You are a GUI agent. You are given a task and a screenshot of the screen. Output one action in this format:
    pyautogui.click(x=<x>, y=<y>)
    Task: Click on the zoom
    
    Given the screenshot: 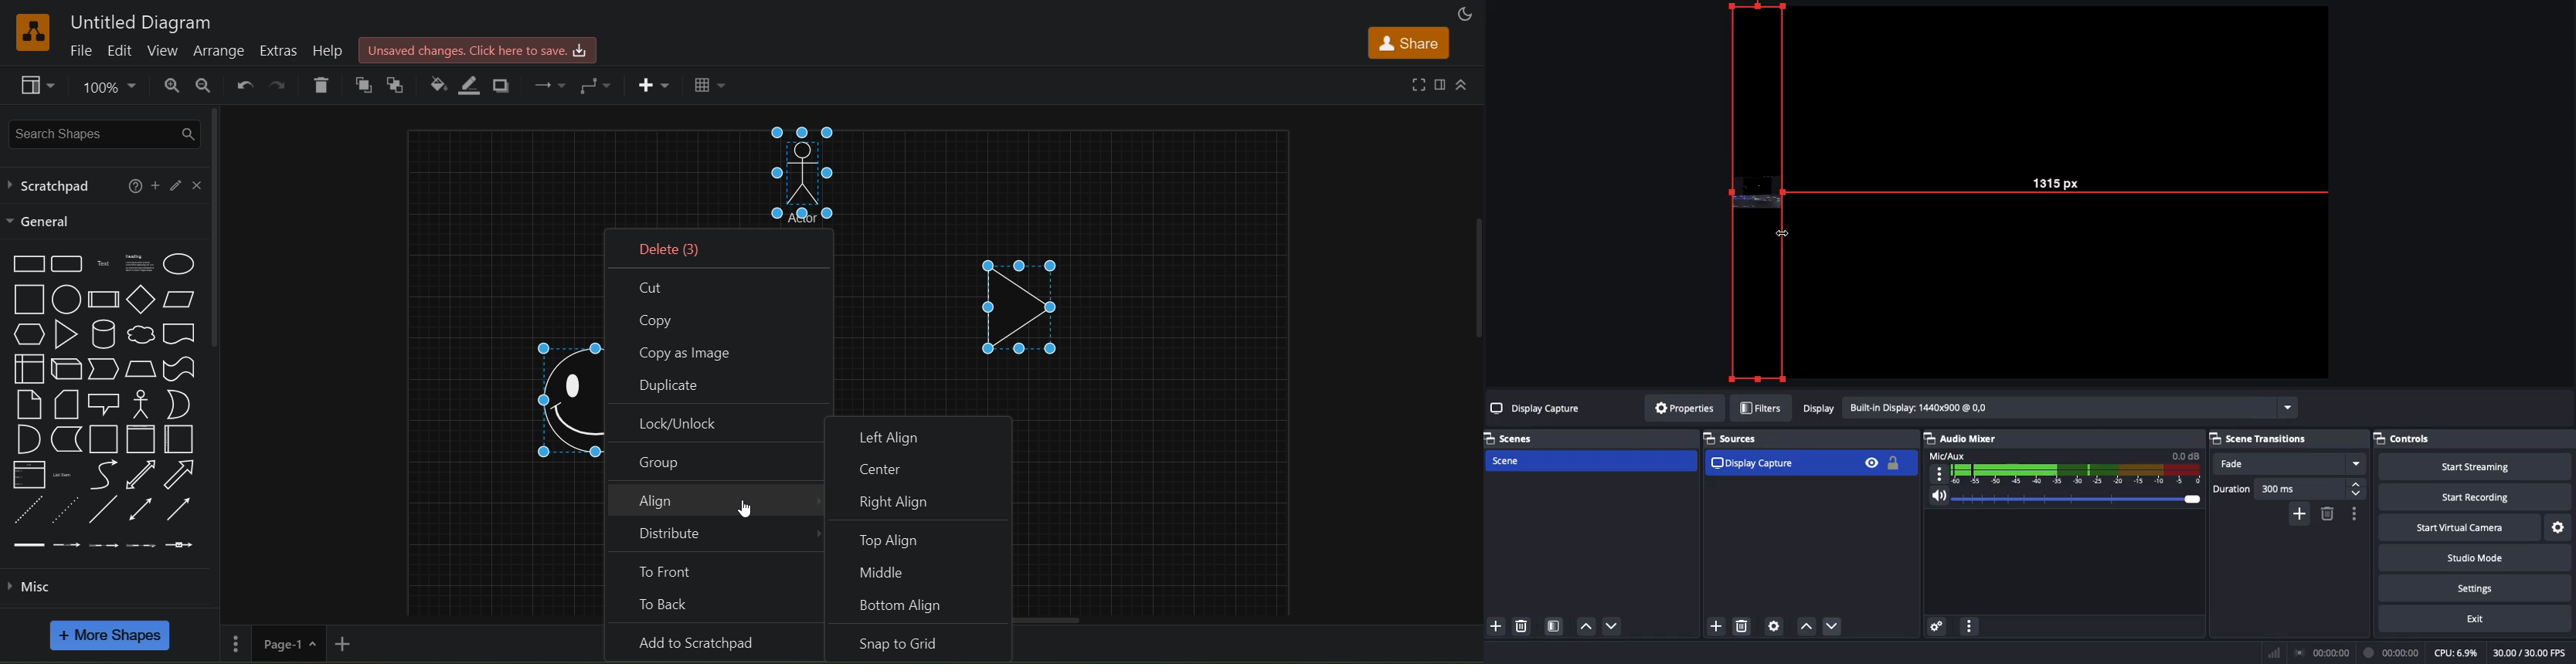 What is the action you would take?
    pyautogui.click(x=105, y=86)
    